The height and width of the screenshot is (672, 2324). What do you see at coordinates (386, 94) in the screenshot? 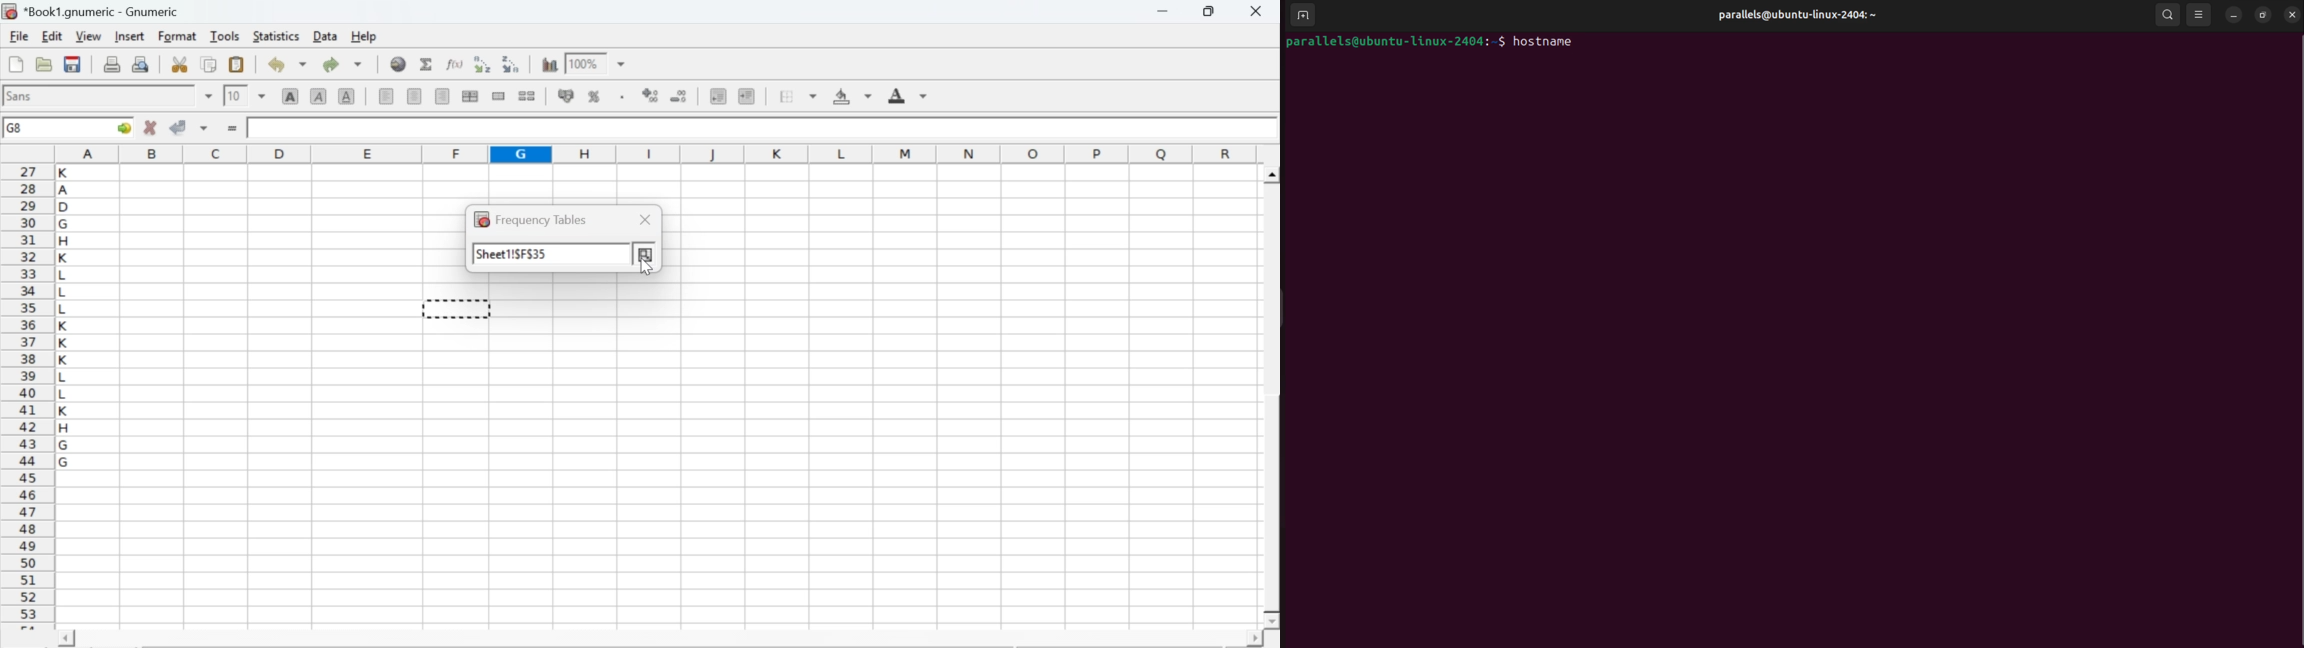
I see `align left` at bounding box center [386, 94].